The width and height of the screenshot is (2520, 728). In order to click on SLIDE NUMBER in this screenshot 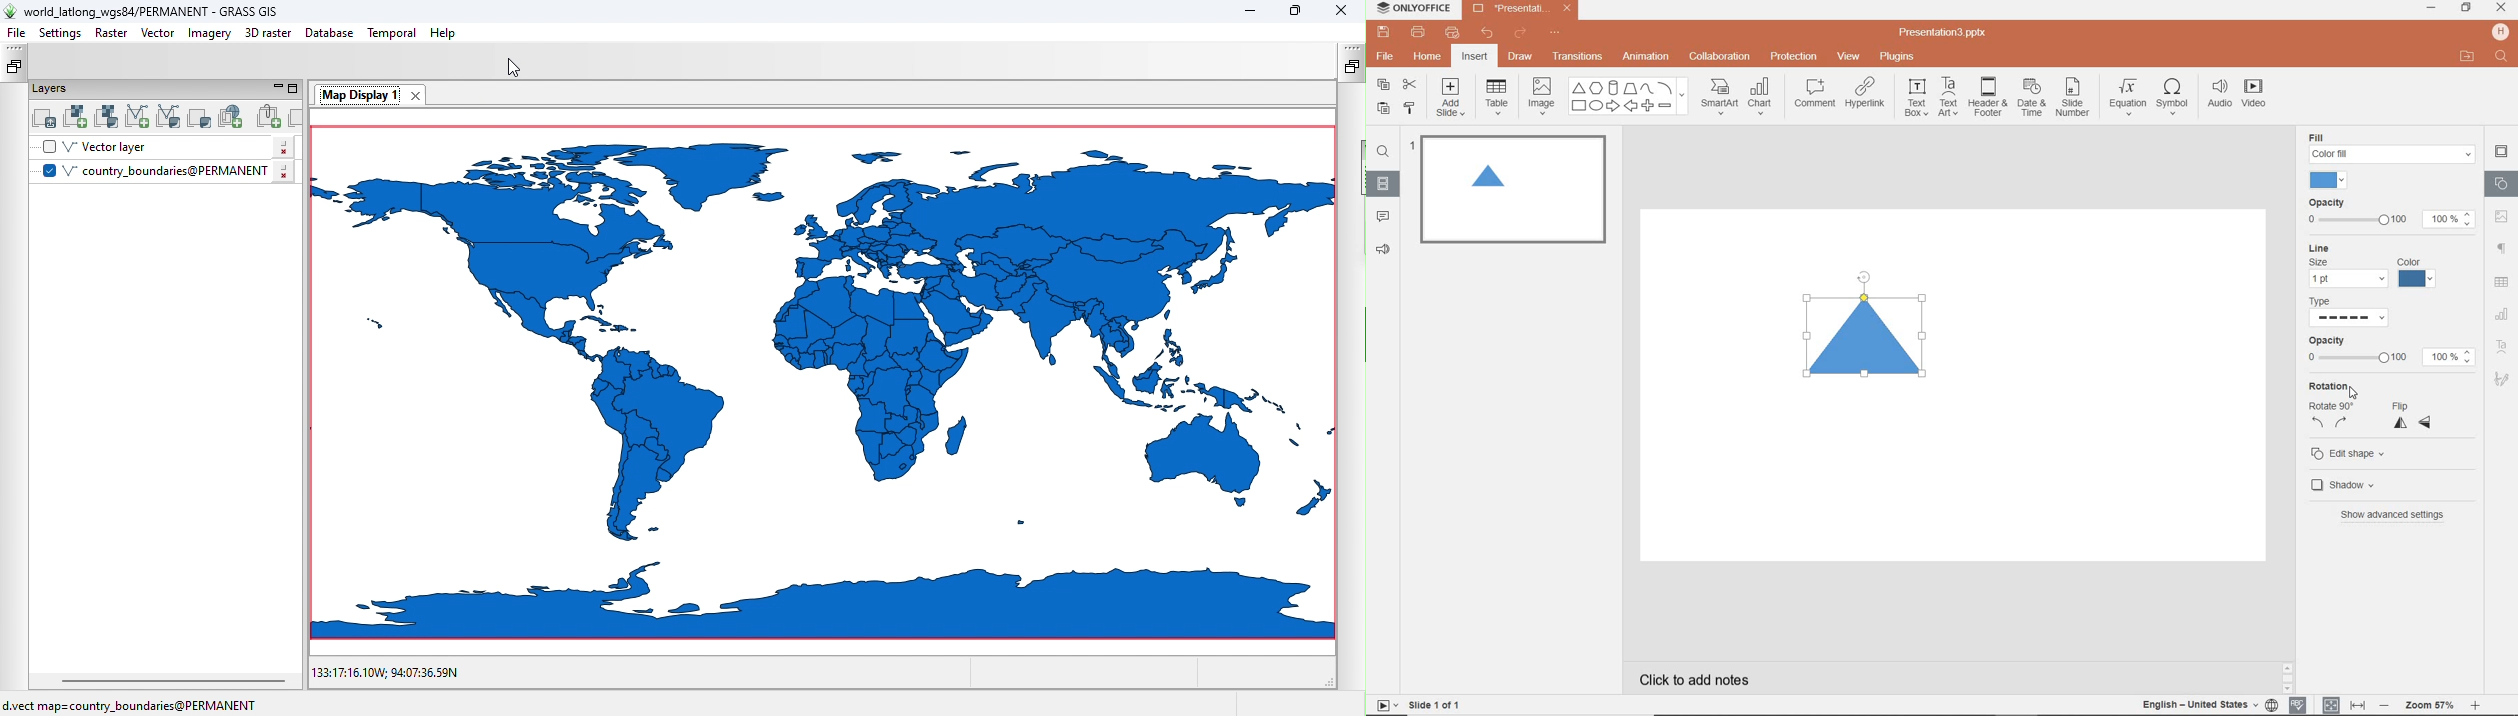, I will do `click(2074, 99)`.